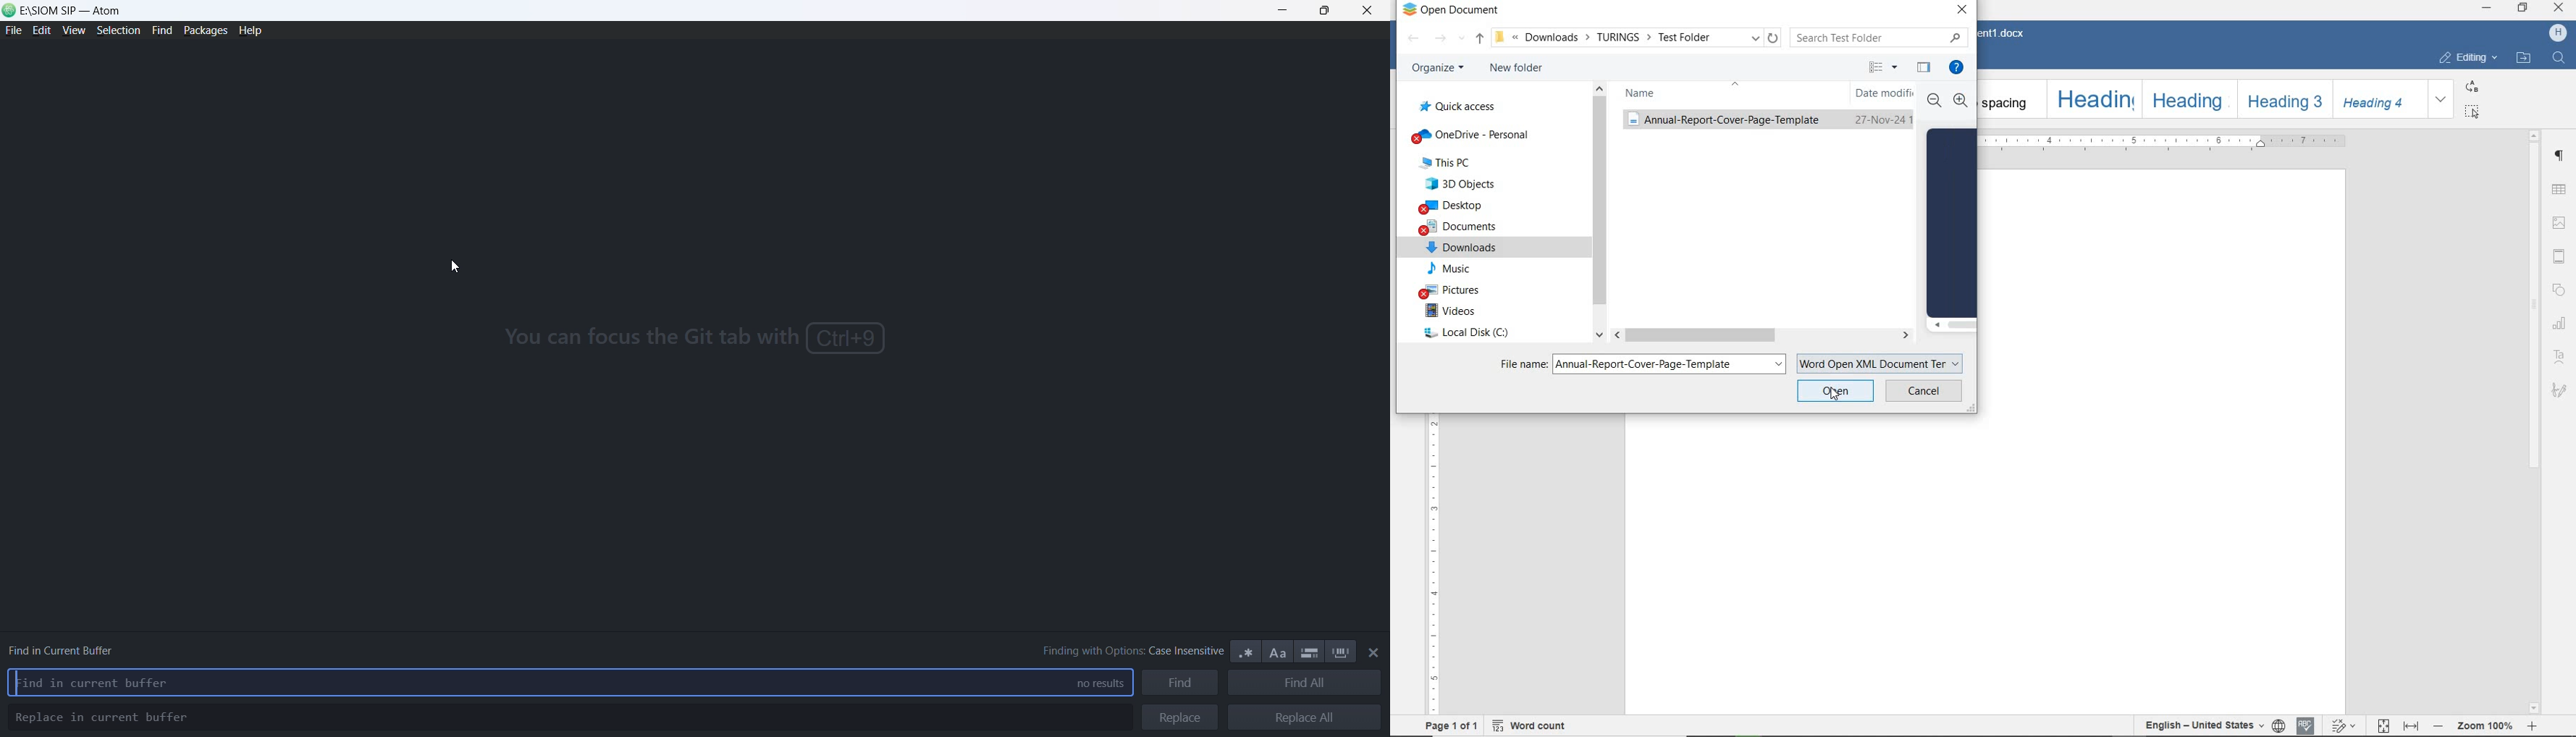 The width and height of the screenshot is (2576, 756). I want to click on FIND, so click(2561, 57).